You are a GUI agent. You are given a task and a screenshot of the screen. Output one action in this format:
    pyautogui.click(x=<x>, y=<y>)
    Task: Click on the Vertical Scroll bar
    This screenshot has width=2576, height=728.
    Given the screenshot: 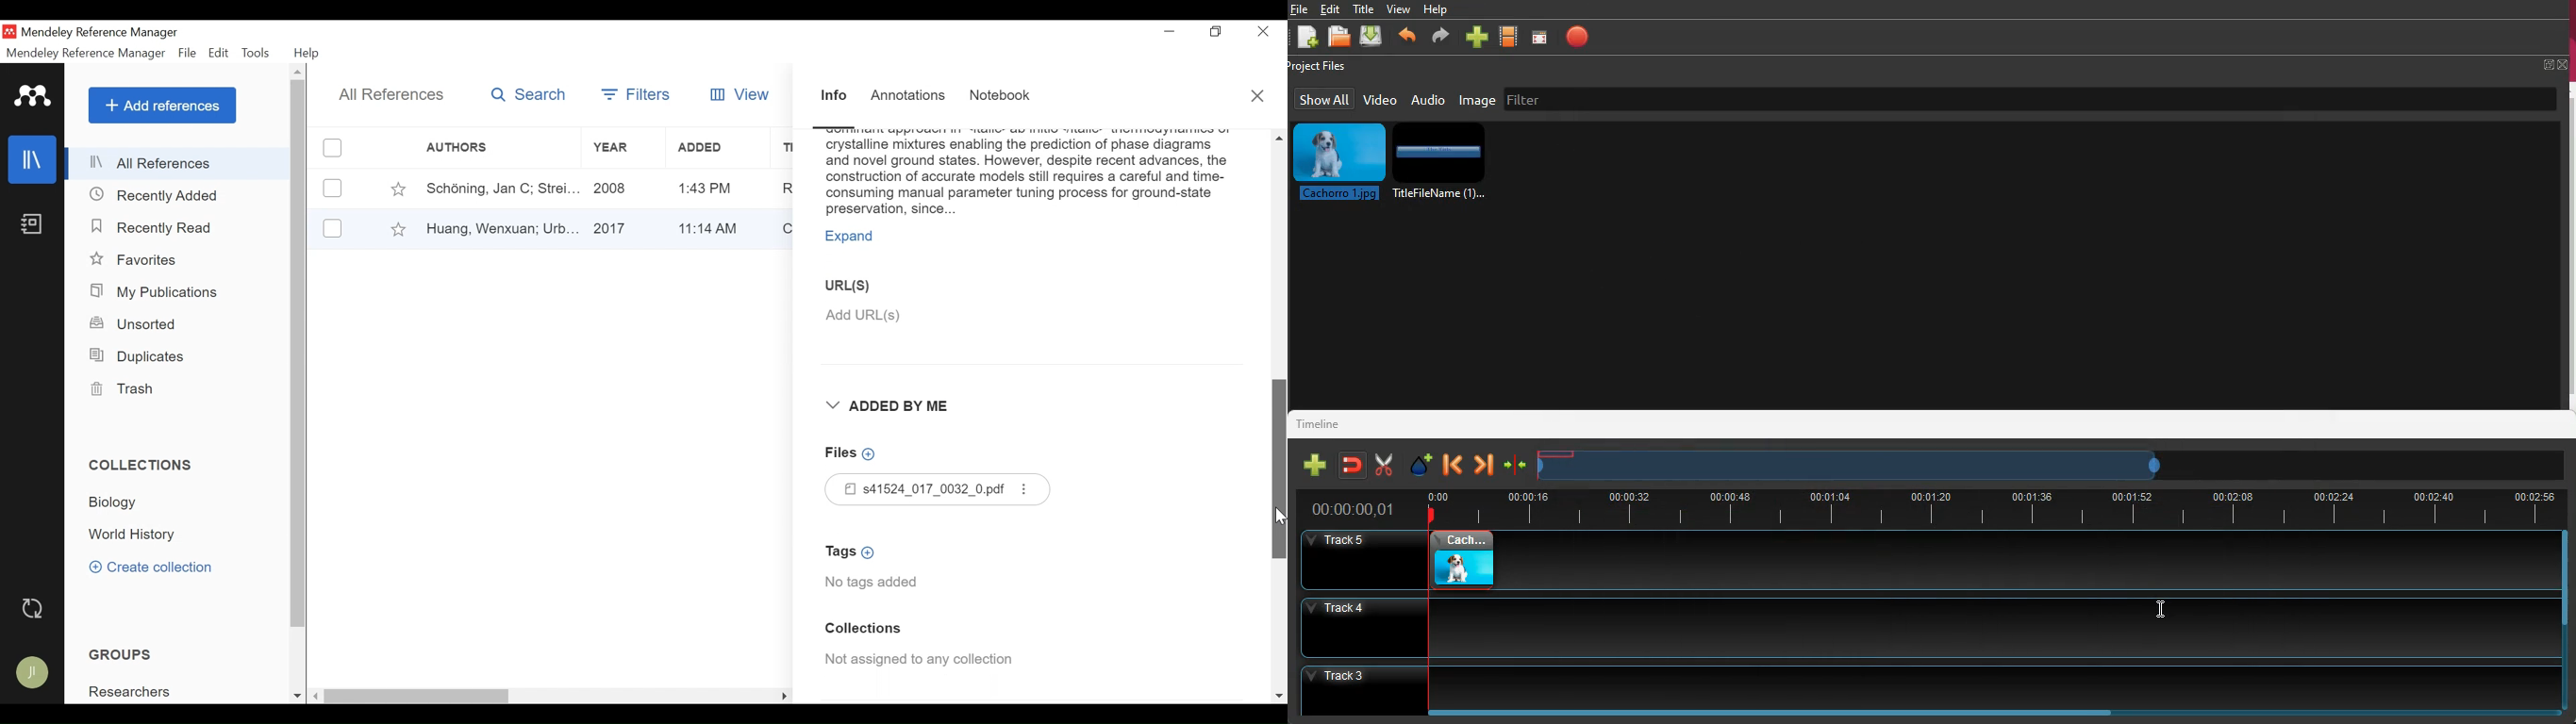 What is the action you would take?
    pyautogui.click(x=299, y=354)
    